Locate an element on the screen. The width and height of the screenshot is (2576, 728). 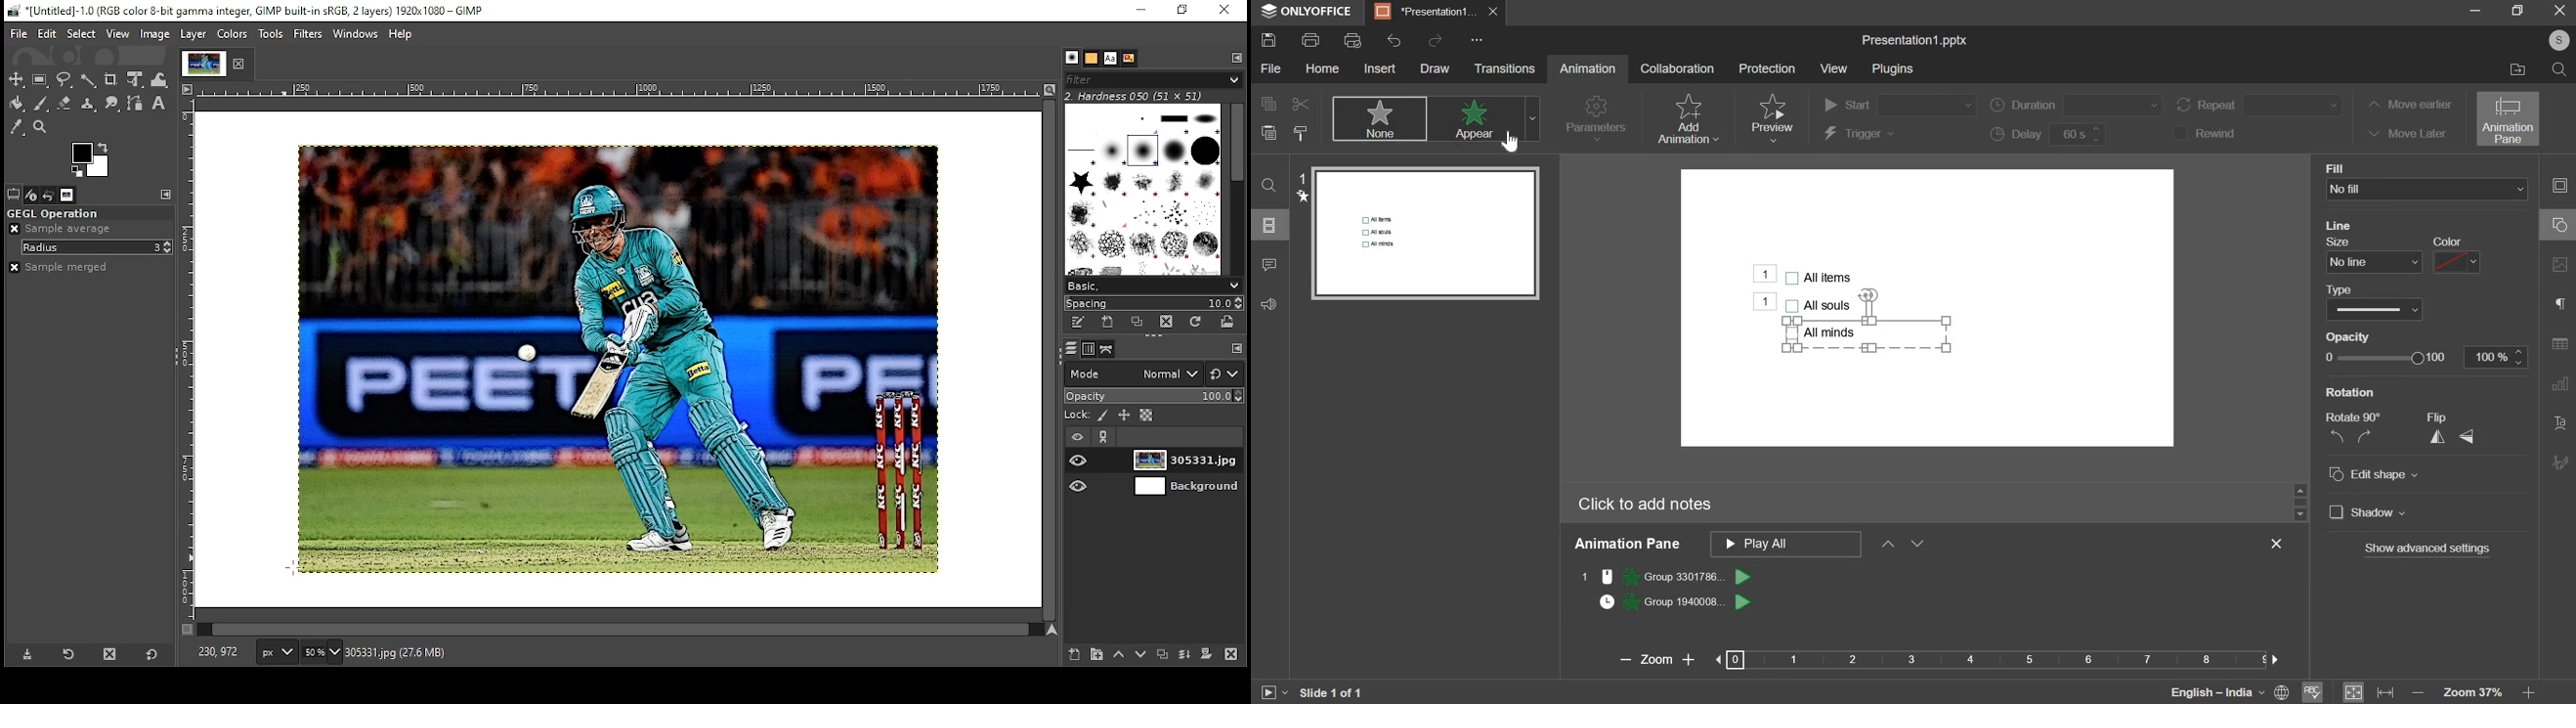
Animation added is located at coordinates (1764, 302).